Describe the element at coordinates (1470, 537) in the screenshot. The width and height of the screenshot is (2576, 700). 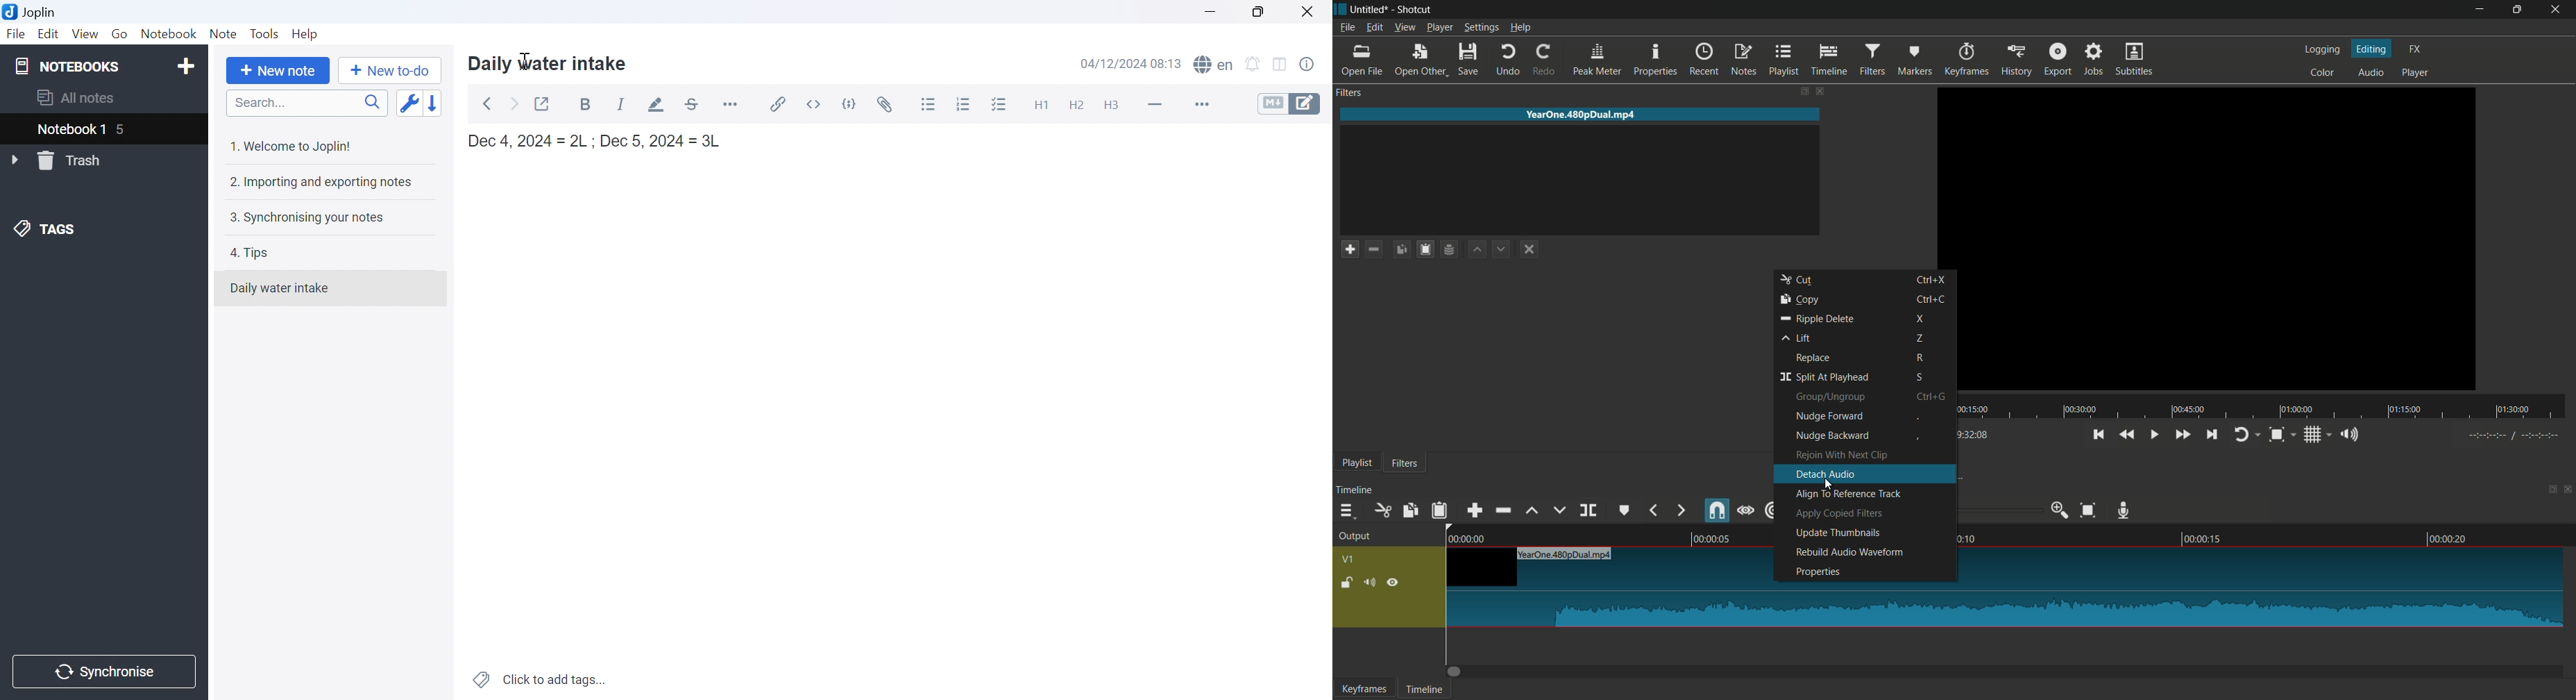
I see `00:00:00` at that location.